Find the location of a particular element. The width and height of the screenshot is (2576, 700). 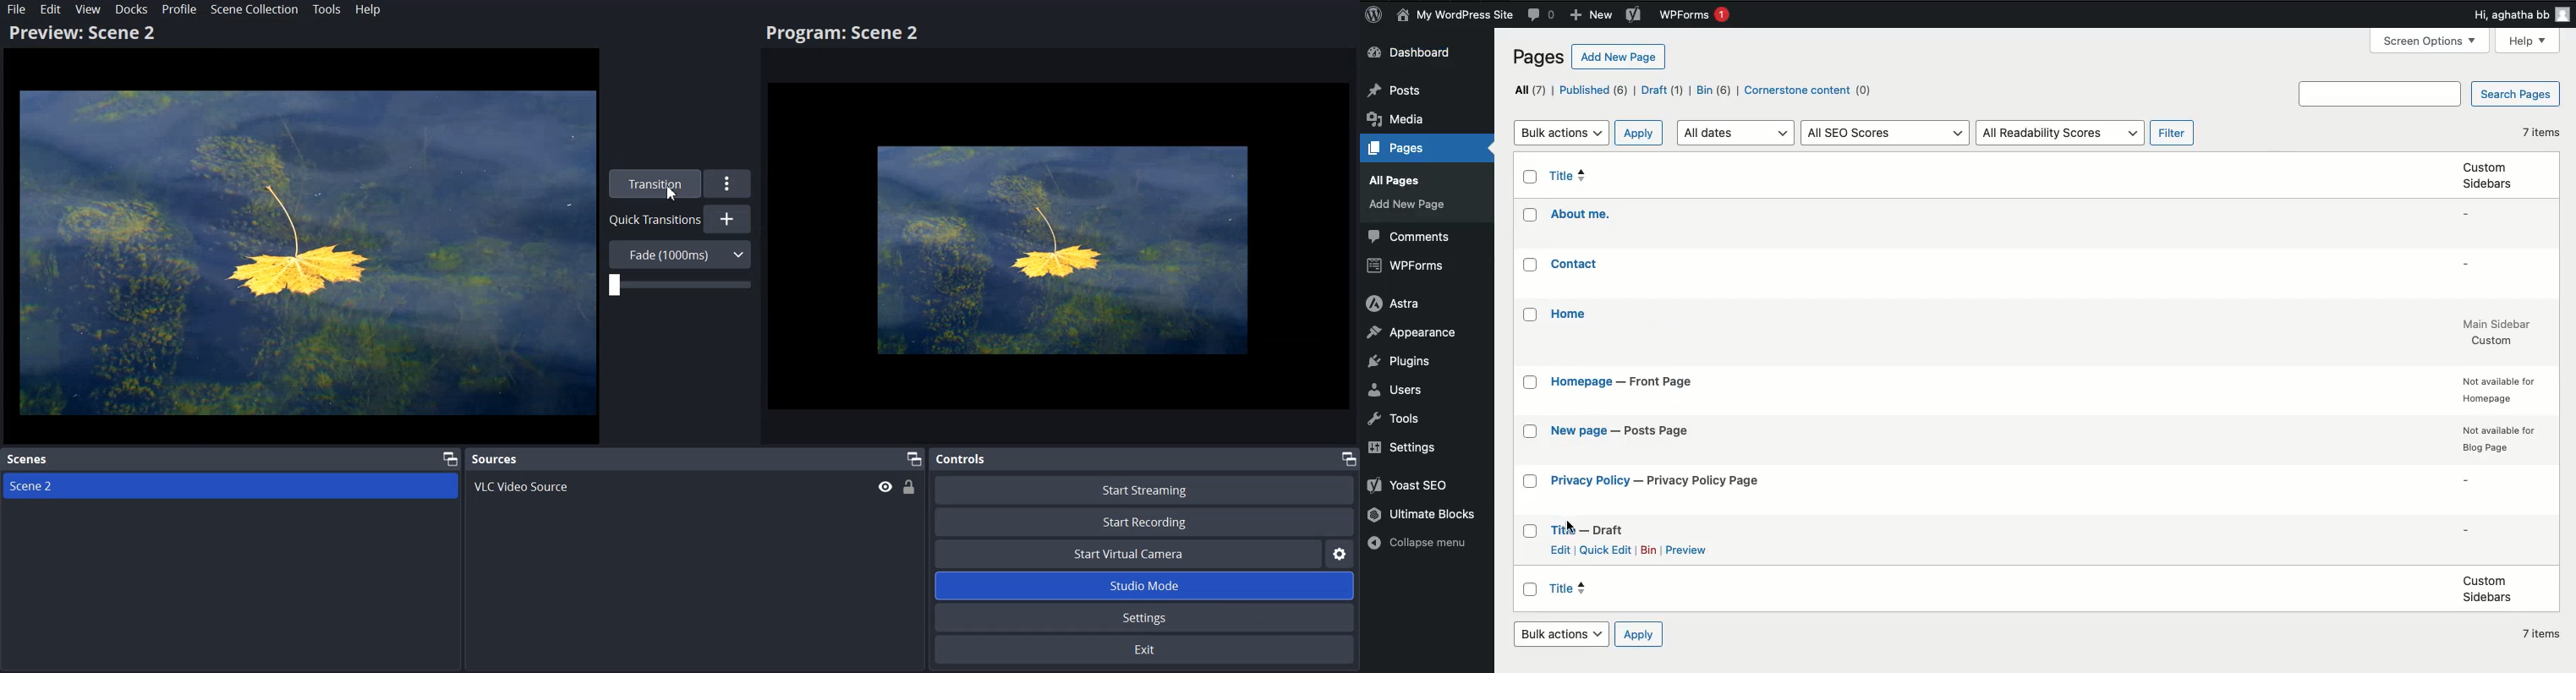

Checkbox is located at coordinates (1532, 265).